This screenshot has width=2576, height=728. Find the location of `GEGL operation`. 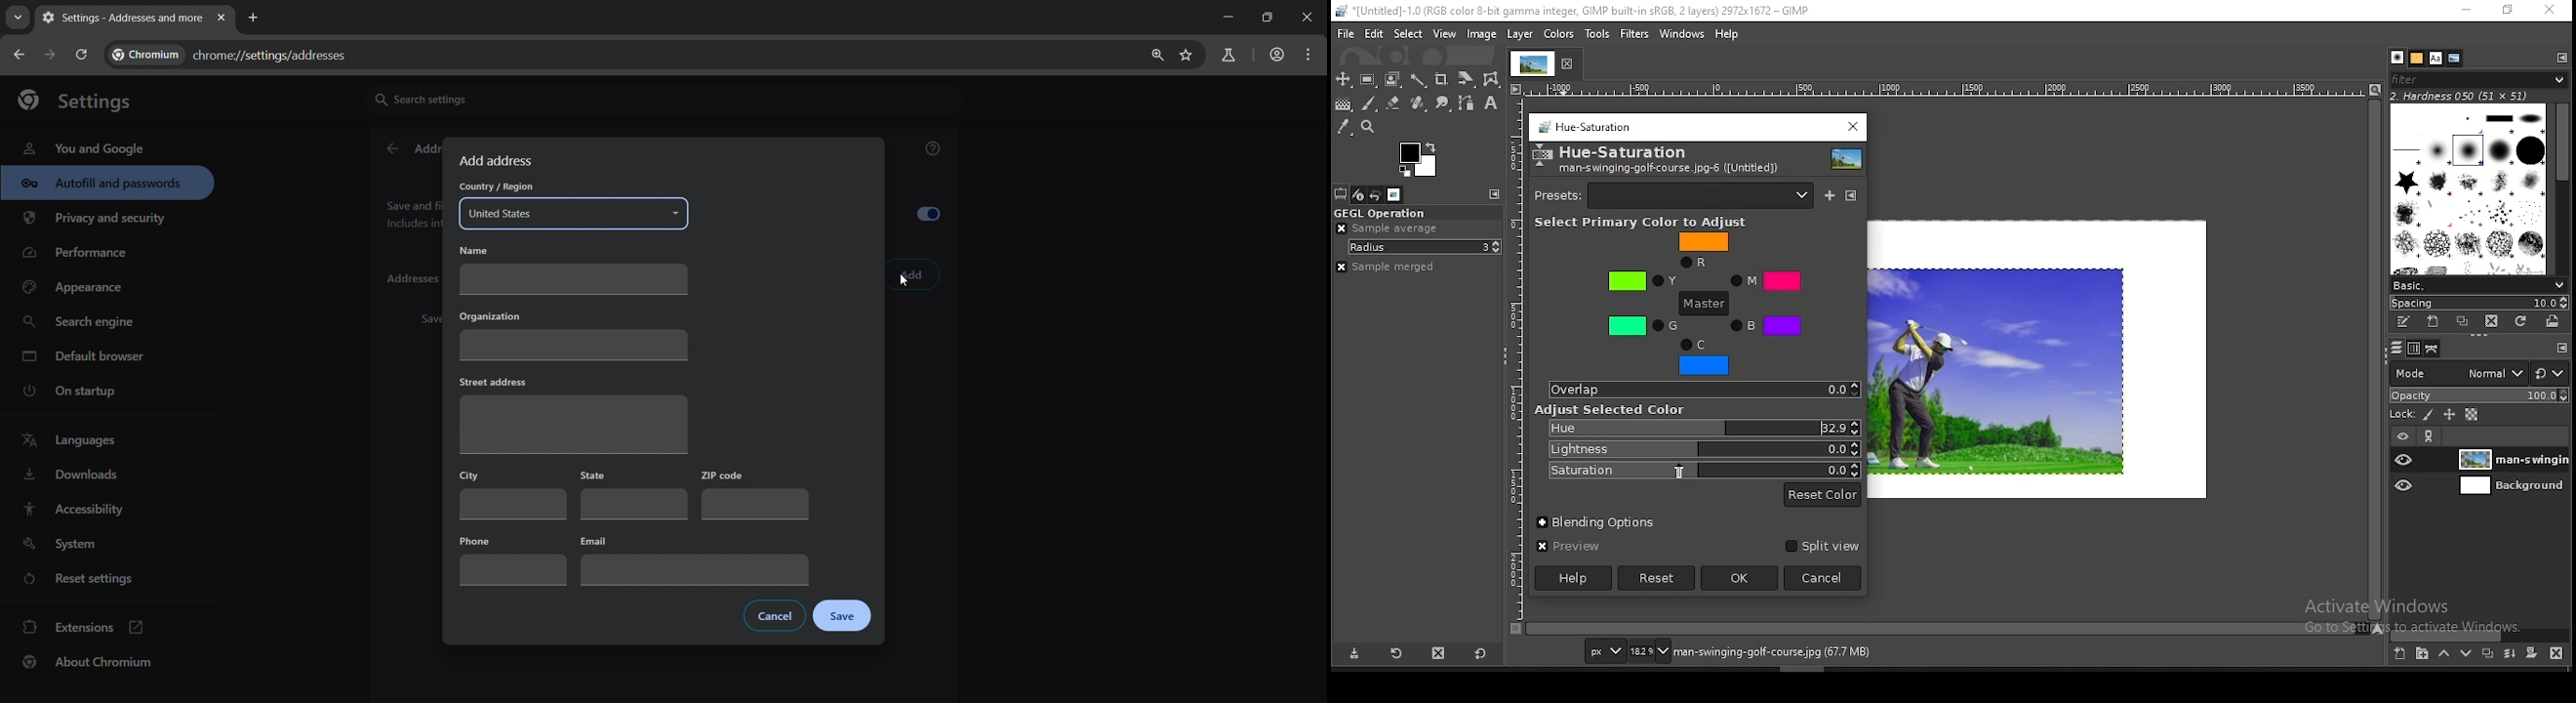

GEGL operation is located at coordinates (1407, 211).